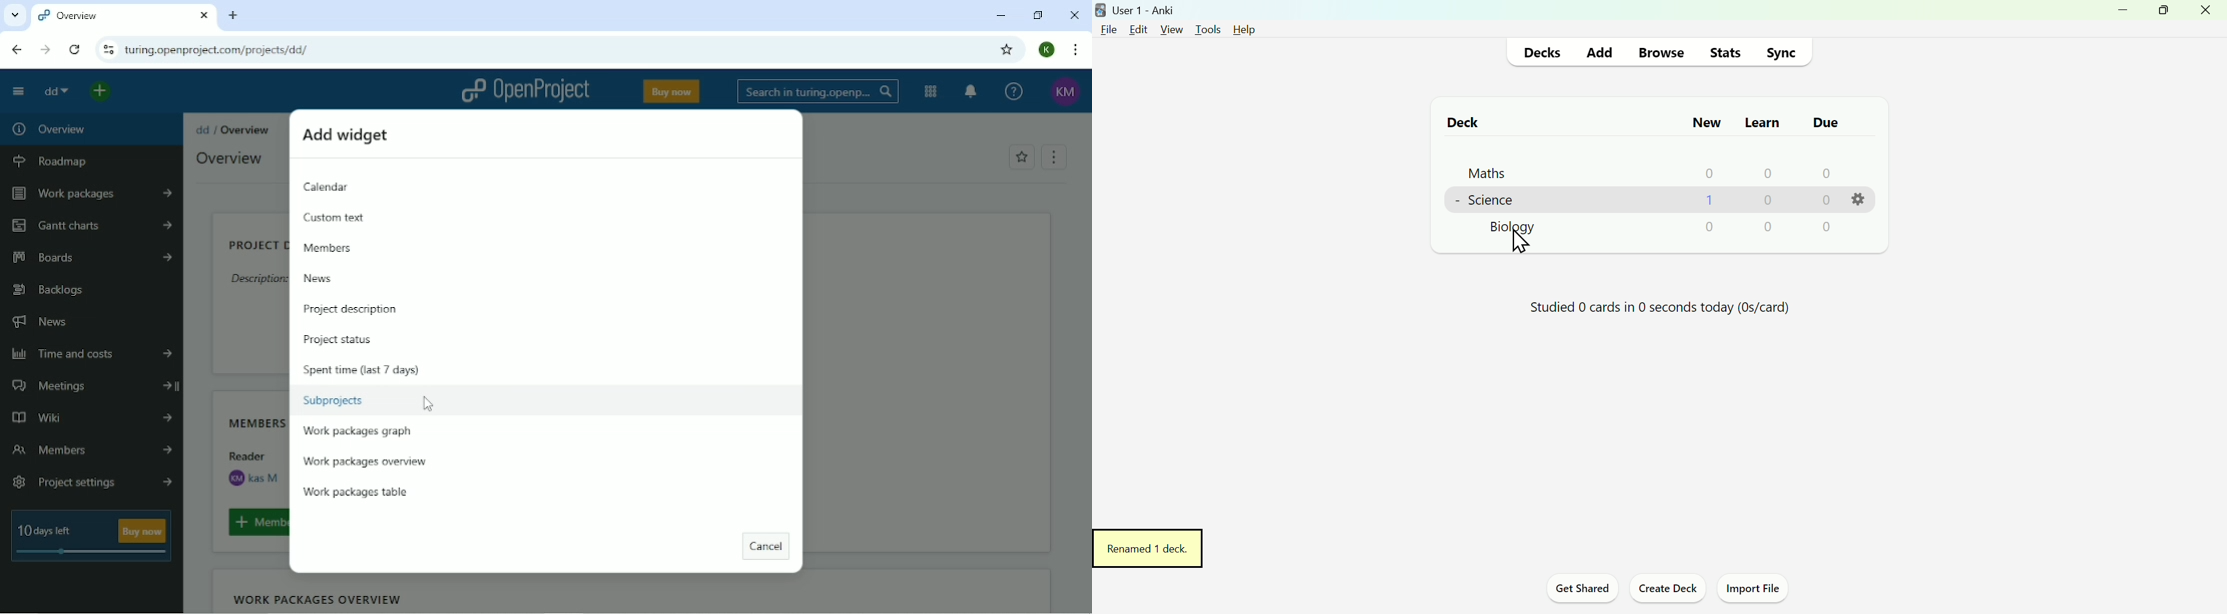  Describe the element at coordinates (1668, 591) in the screenshot. I see `Create Deck` at that location.